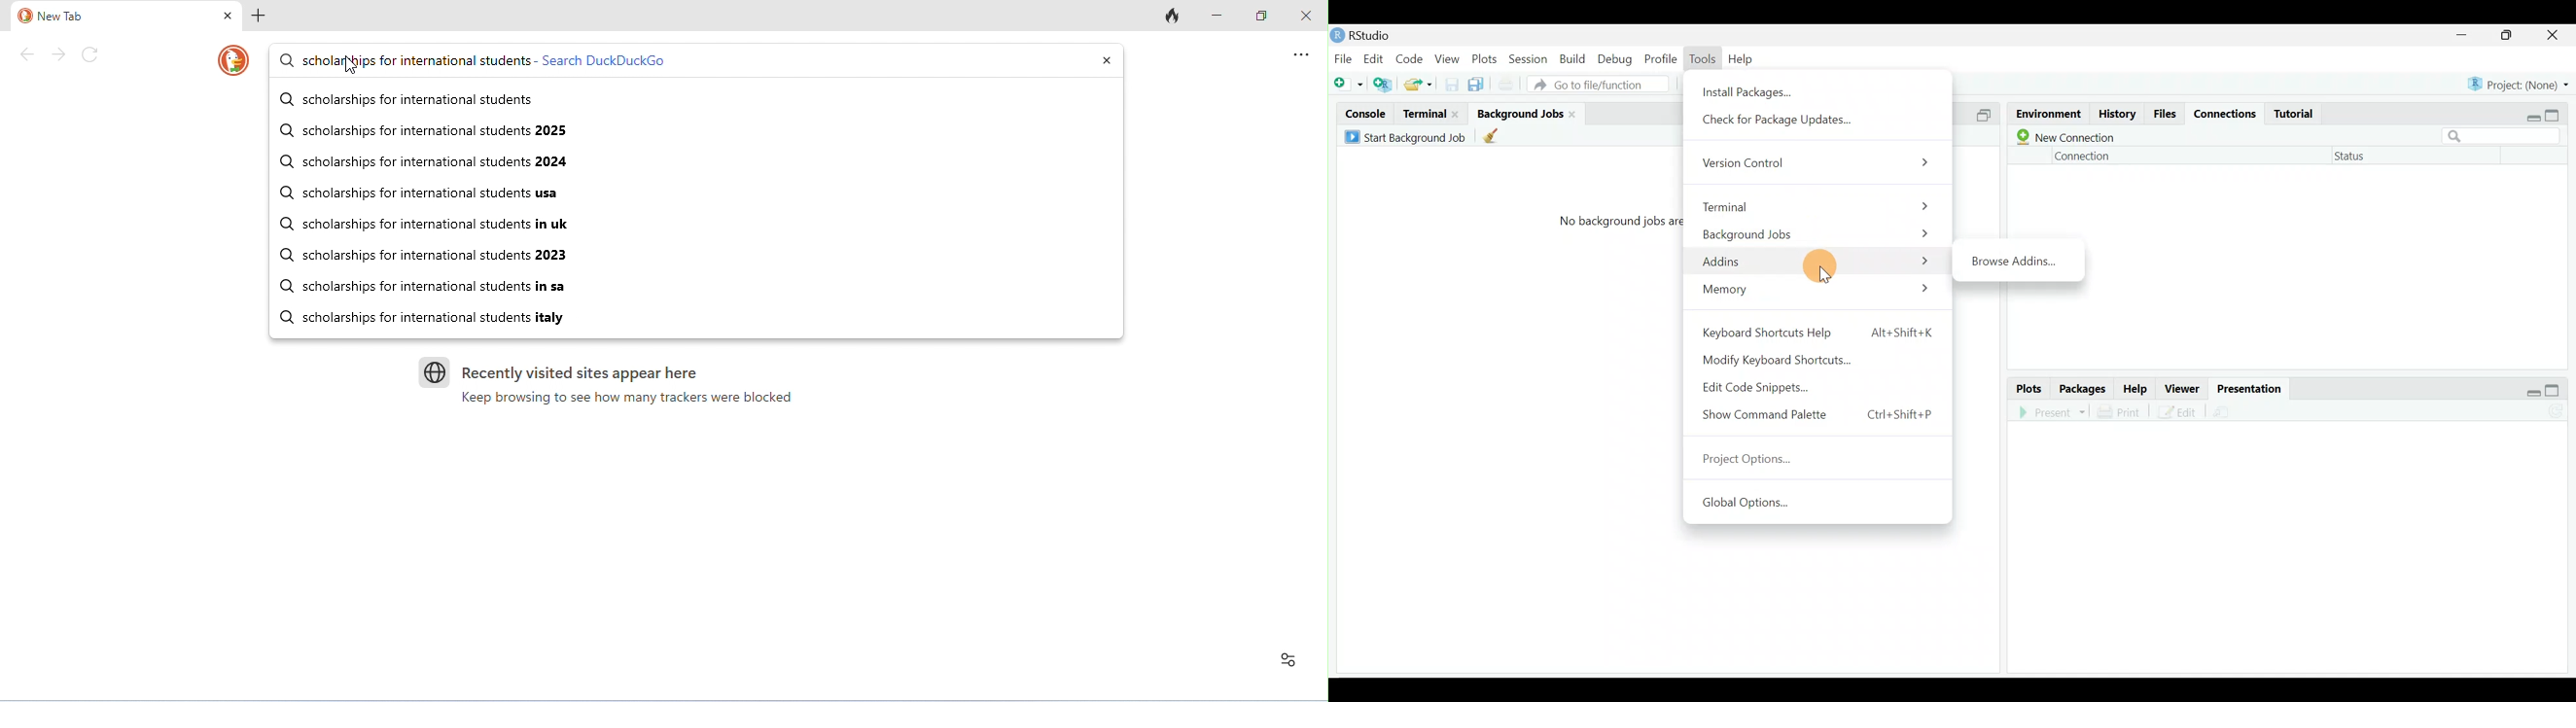 This screenshot has height=728, width=2576. Describe the element at coordinates (1458, 115) in the screenshot. I see `close terminal` at that location.